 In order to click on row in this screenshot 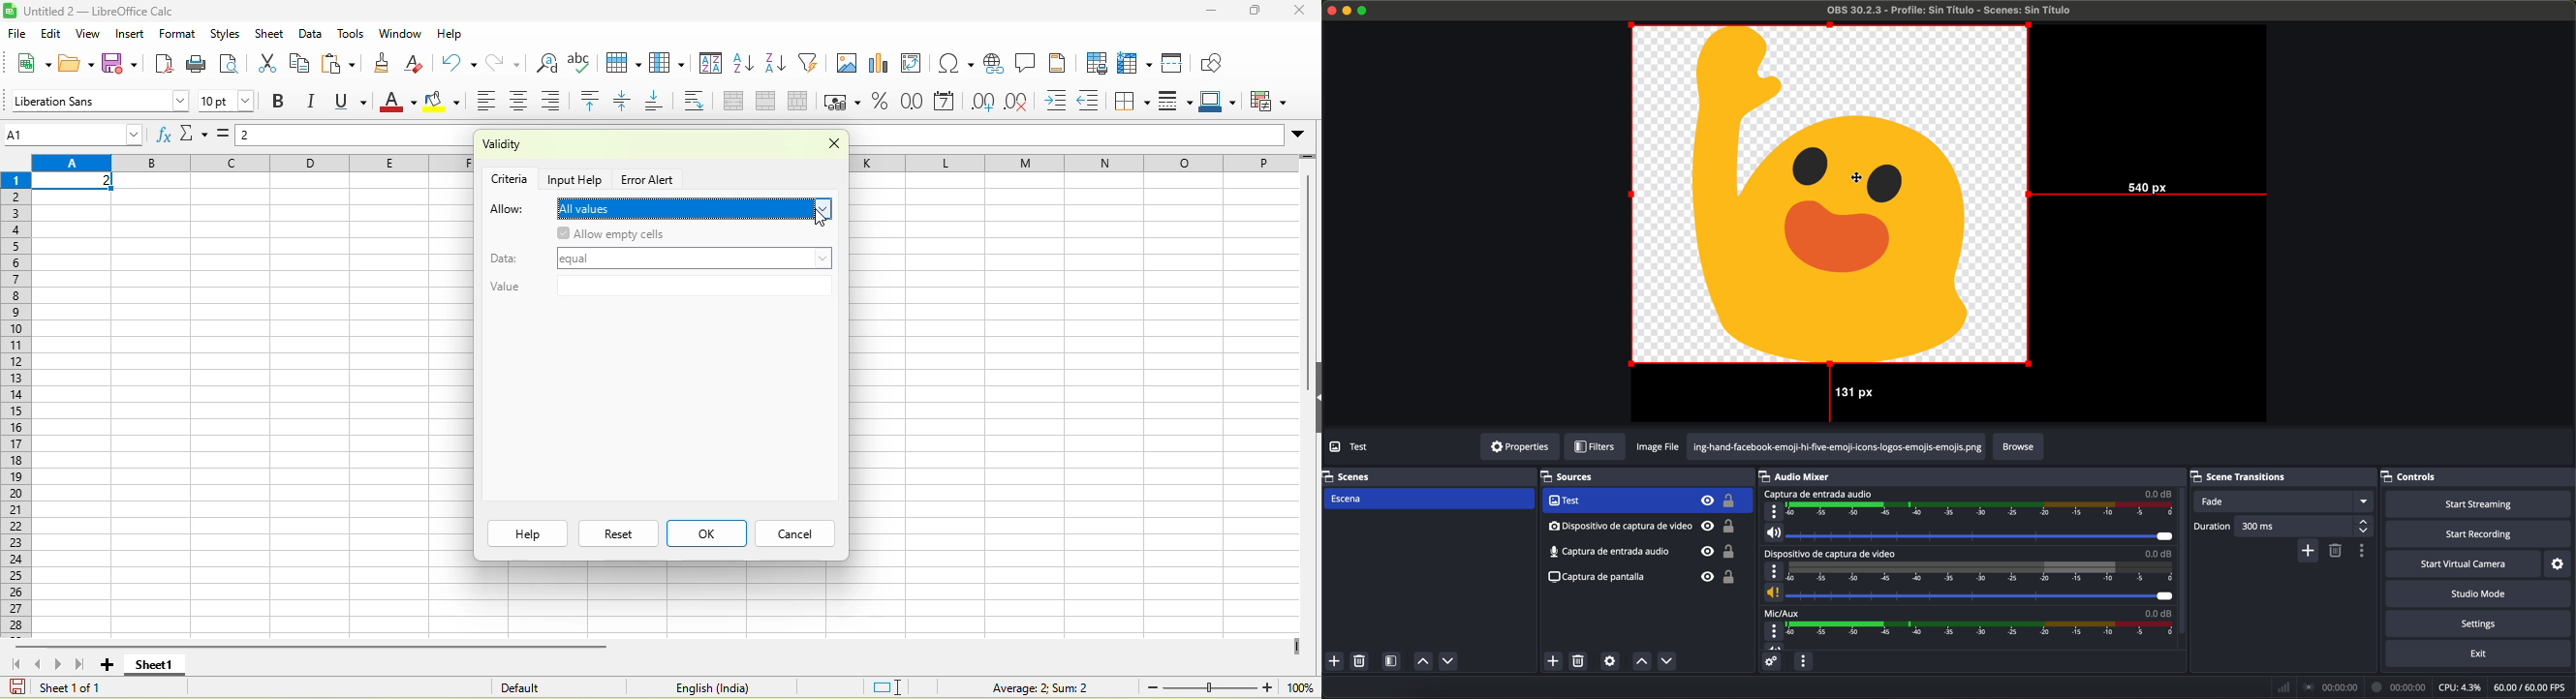, I will do `click(1073, 163)`.